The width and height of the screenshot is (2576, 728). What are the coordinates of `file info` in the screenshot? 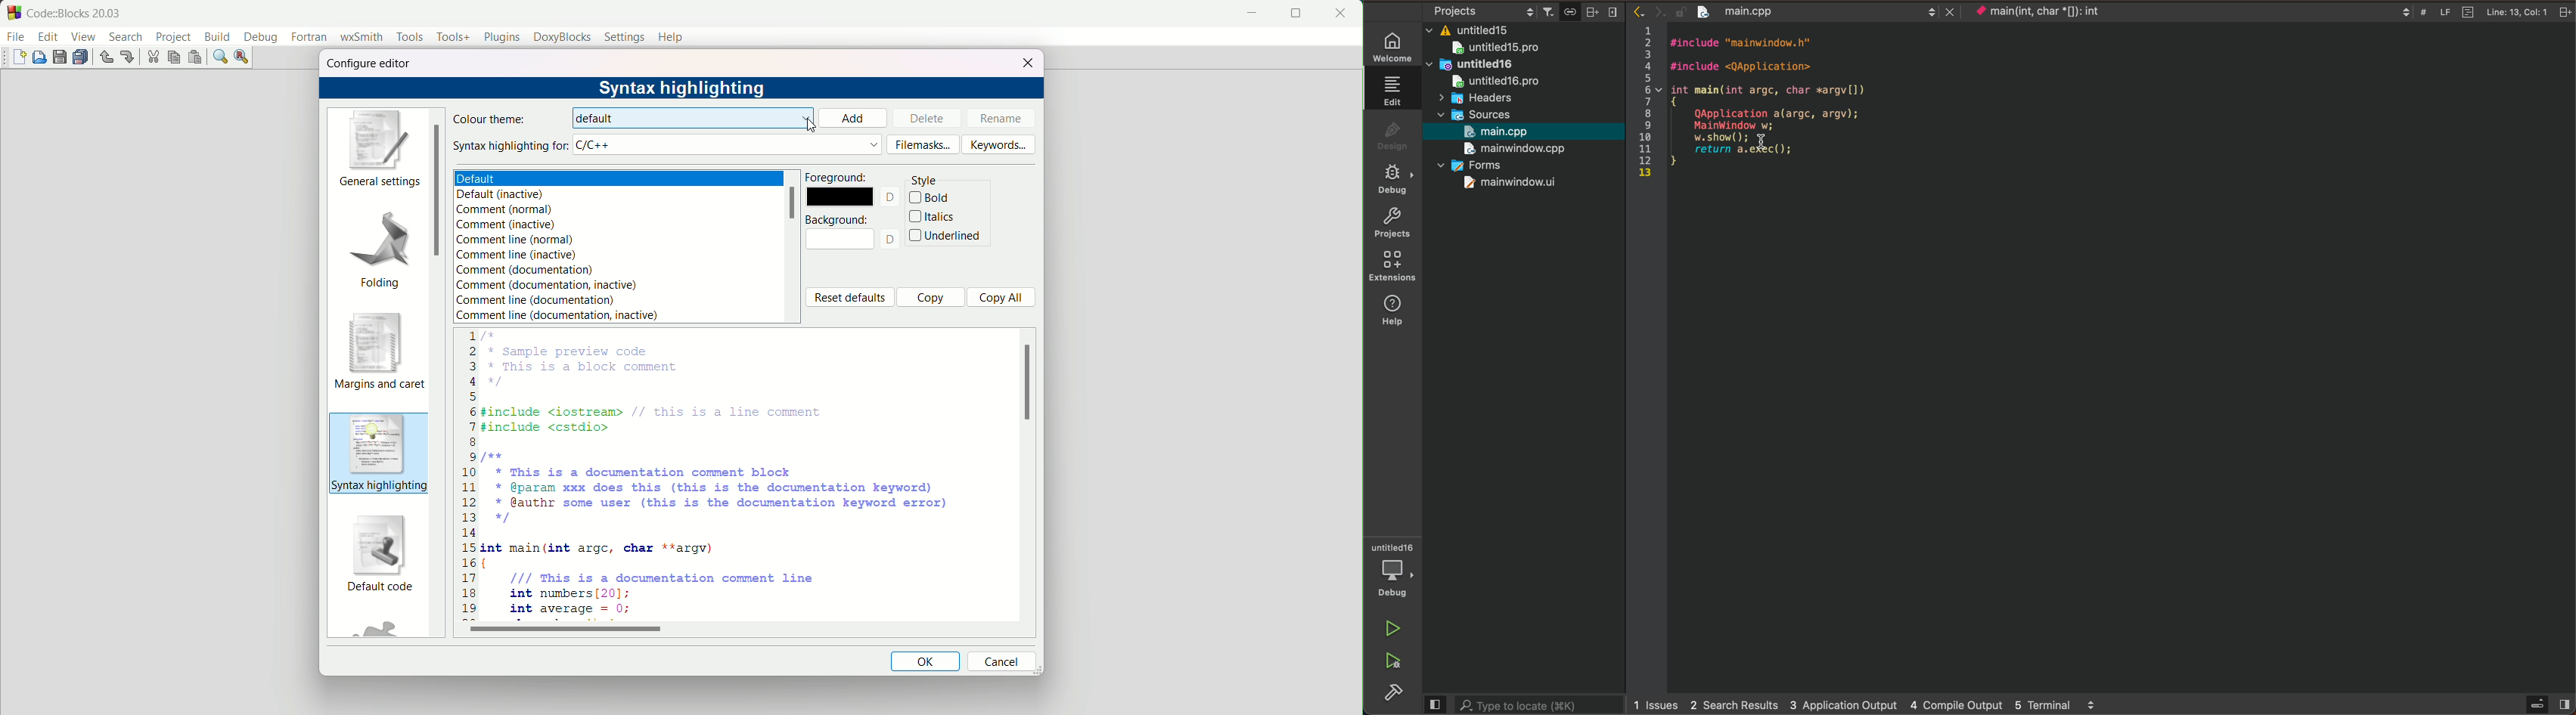 It's located at (2483, 12).